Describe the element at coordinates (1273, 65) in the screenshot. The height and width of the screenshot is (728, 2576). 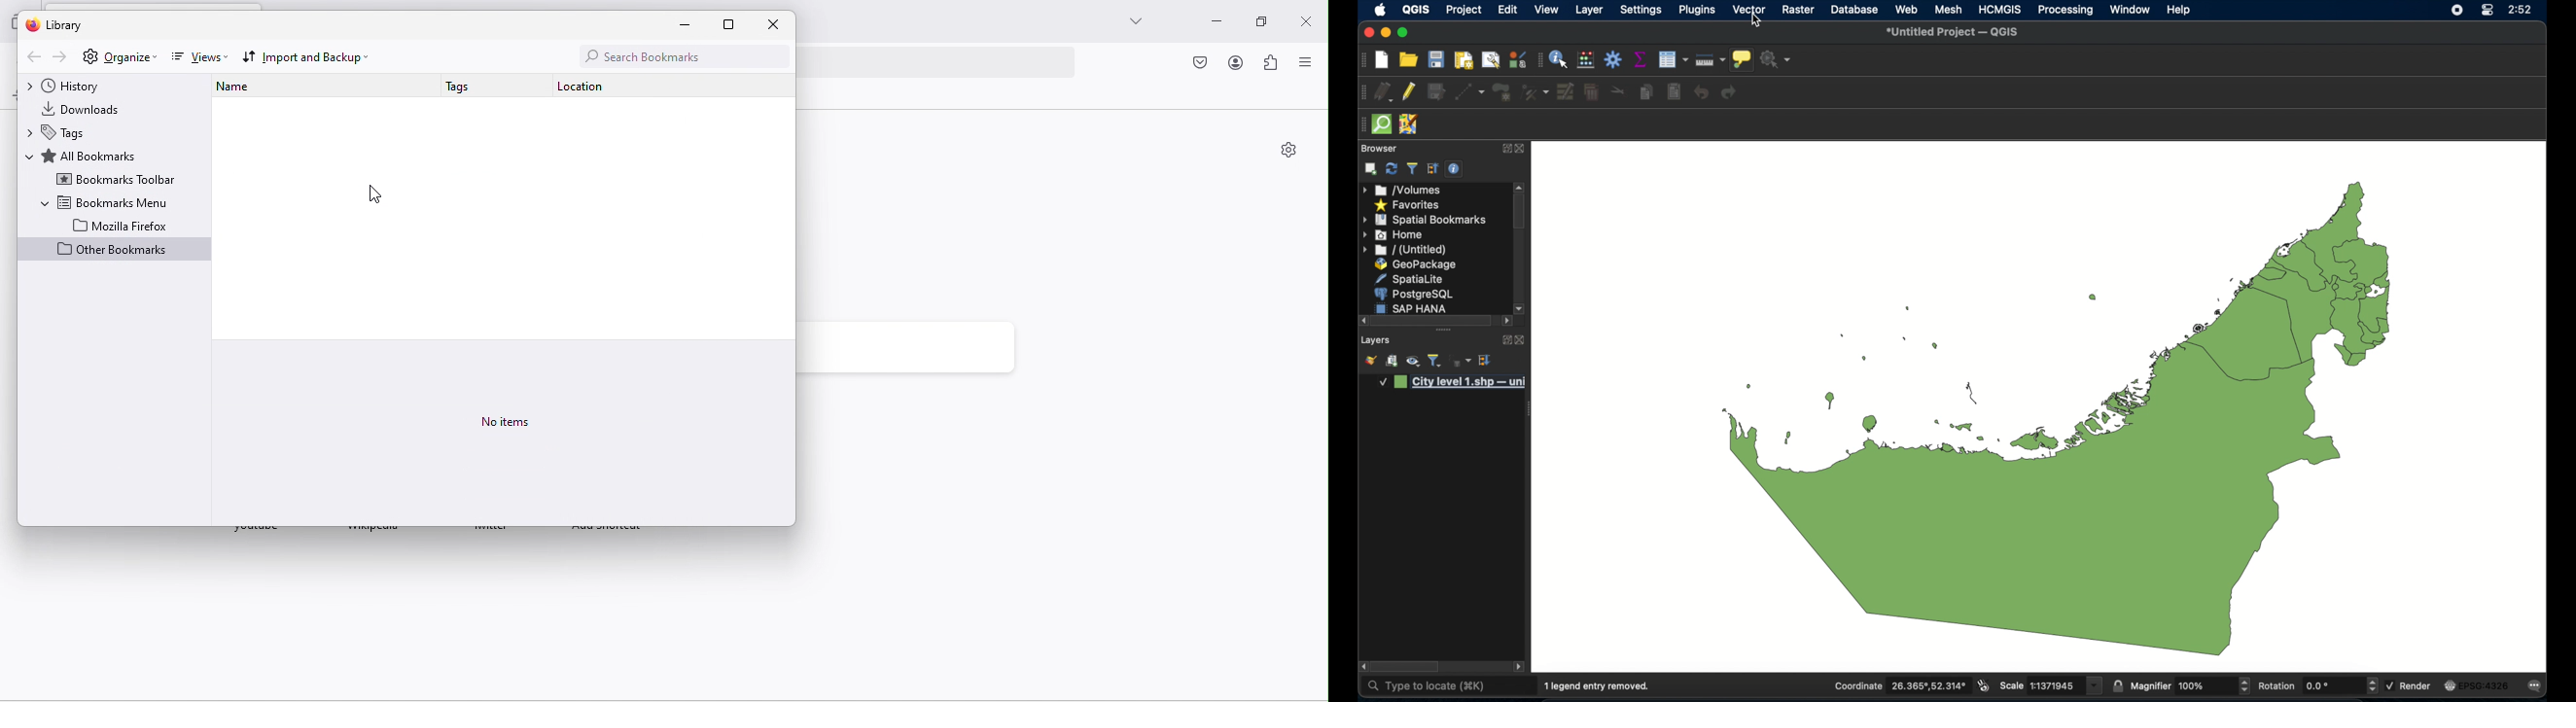
I see `extension` at that location.